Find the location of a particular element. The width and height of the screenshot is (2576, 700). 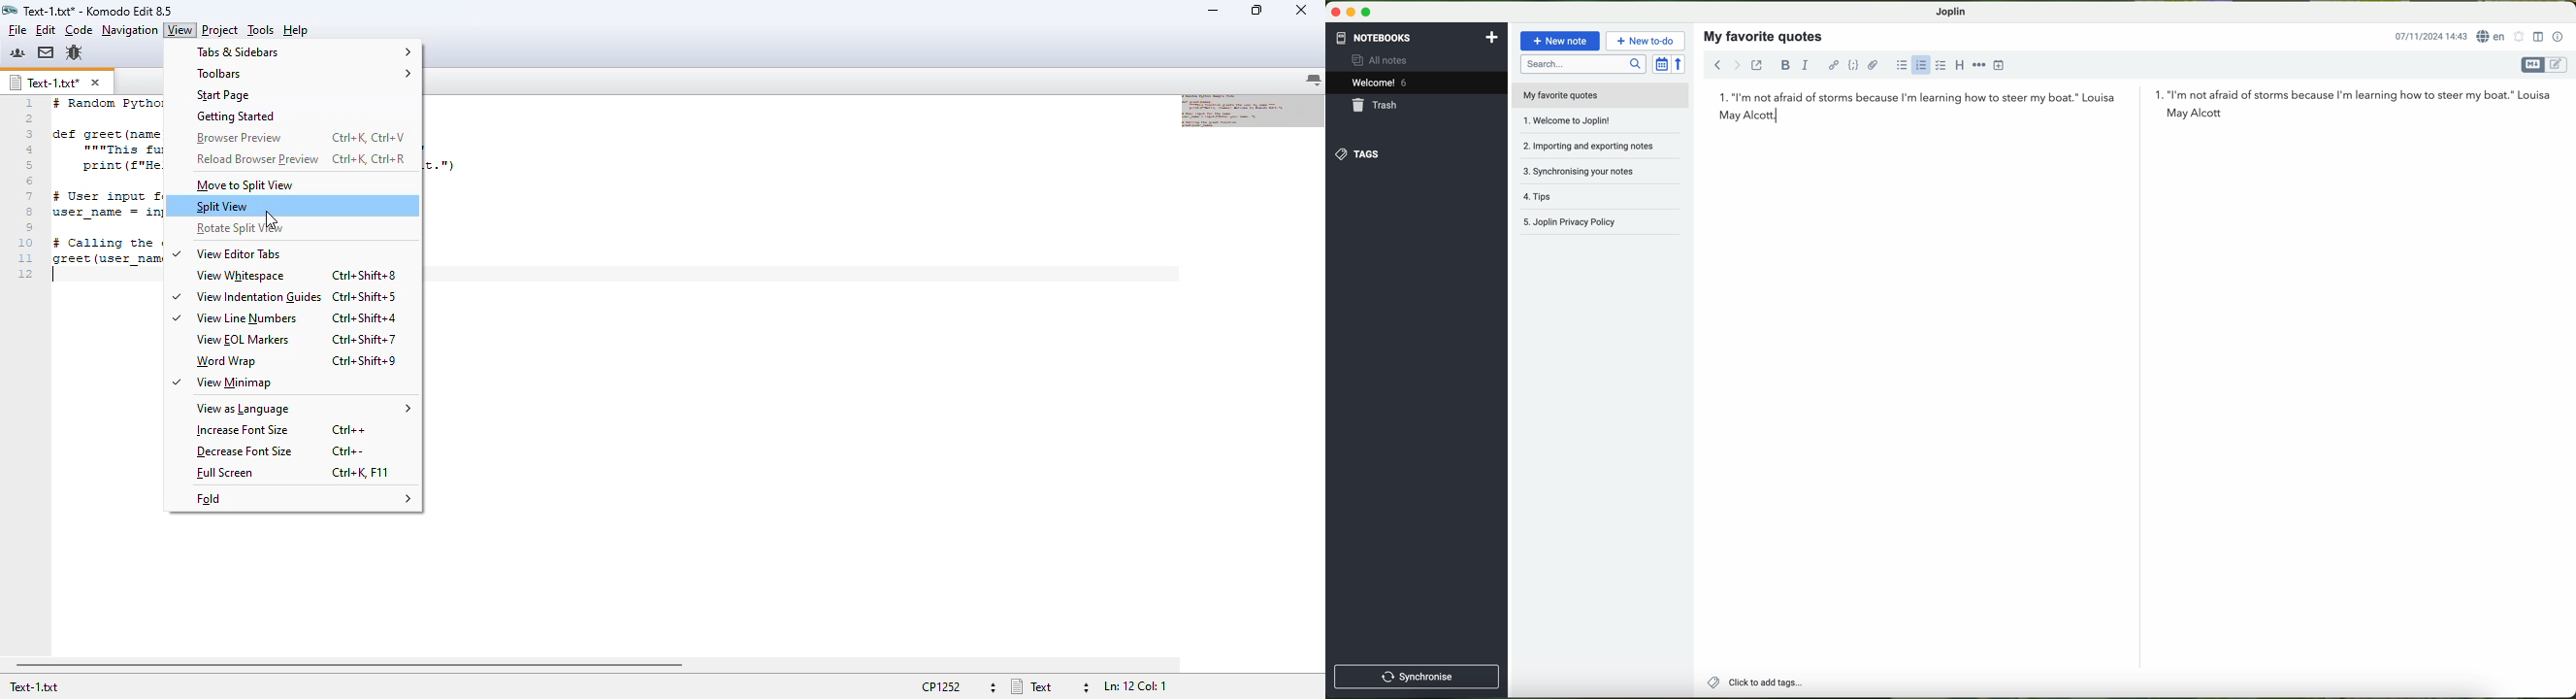

hyperlink is located at coordinates (1834, 66).